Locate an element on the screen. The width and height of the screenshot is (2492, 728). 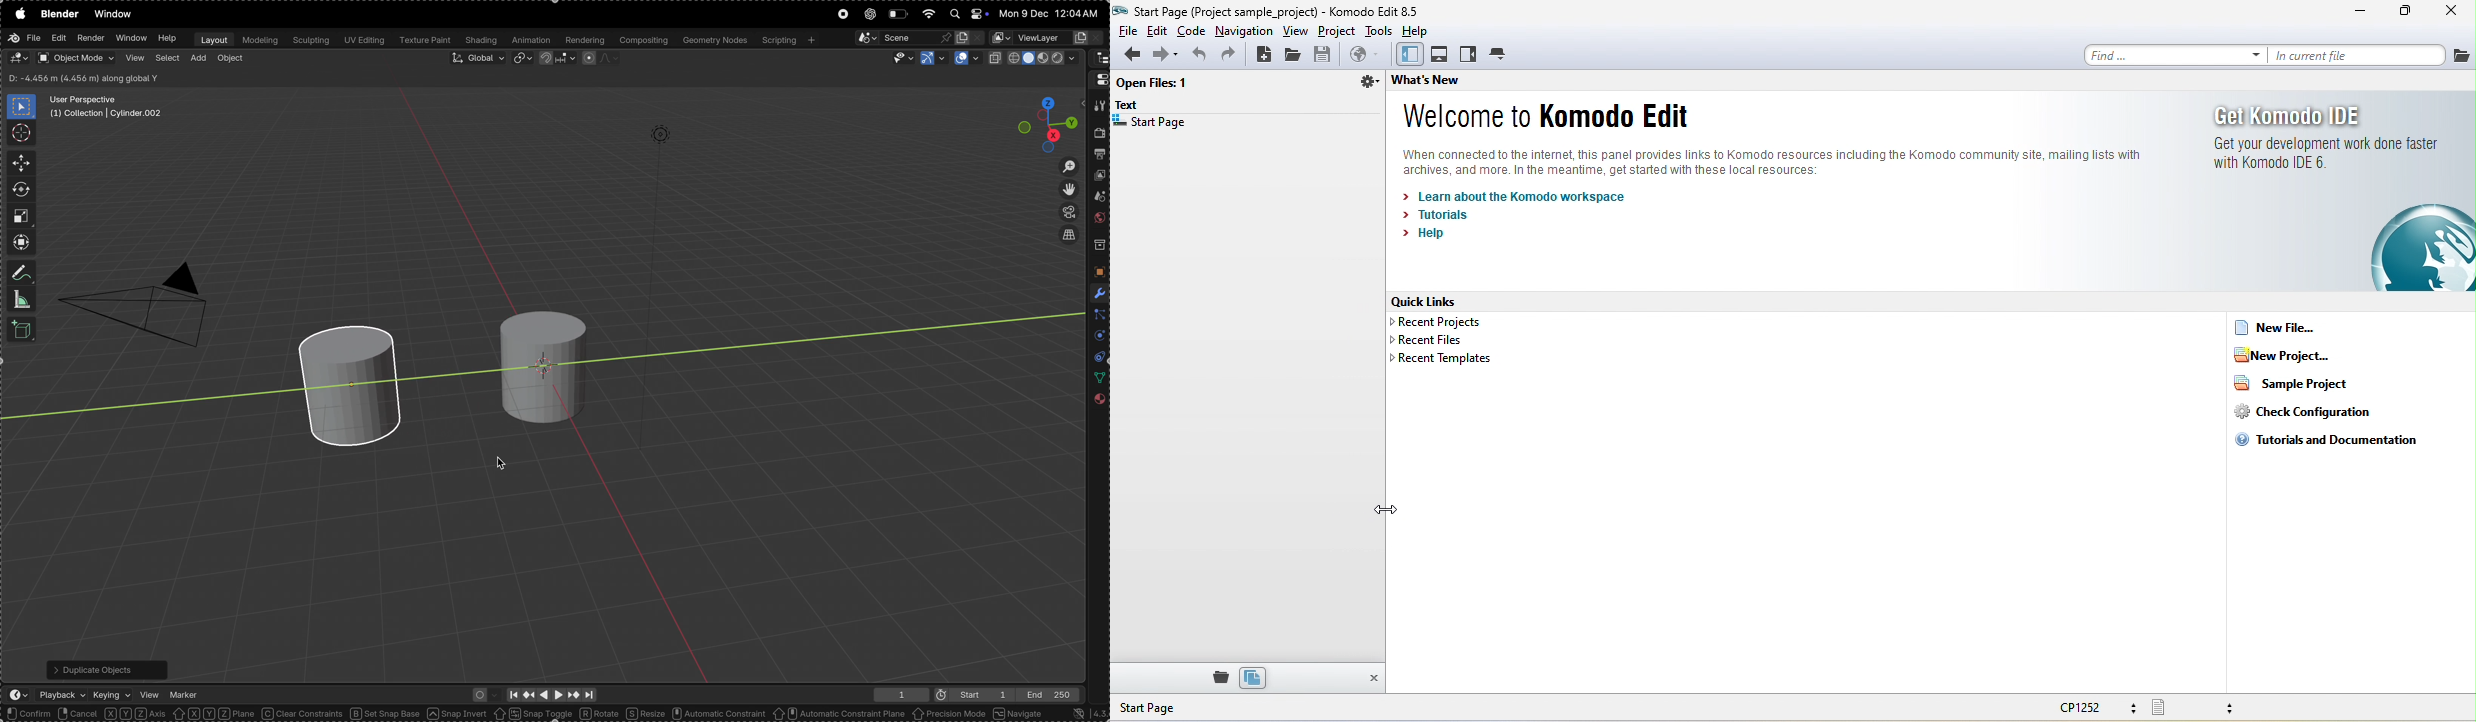
battery is located at coordinates (898, 14).